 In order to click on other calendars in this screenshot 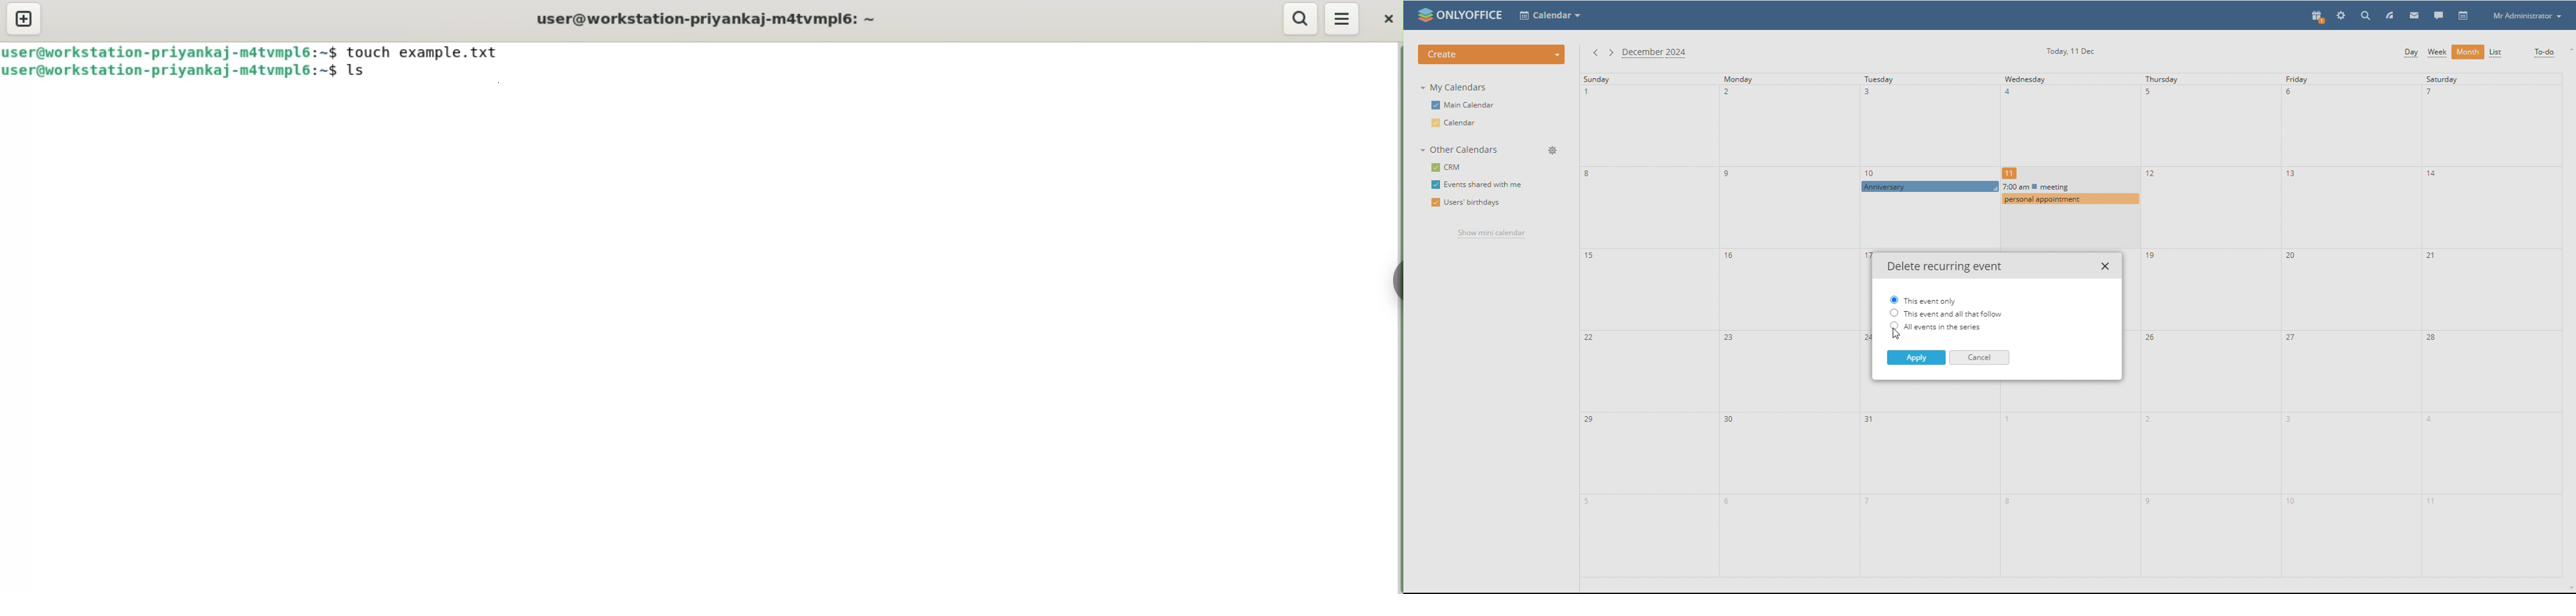, I will do `click(1461, 150)`.